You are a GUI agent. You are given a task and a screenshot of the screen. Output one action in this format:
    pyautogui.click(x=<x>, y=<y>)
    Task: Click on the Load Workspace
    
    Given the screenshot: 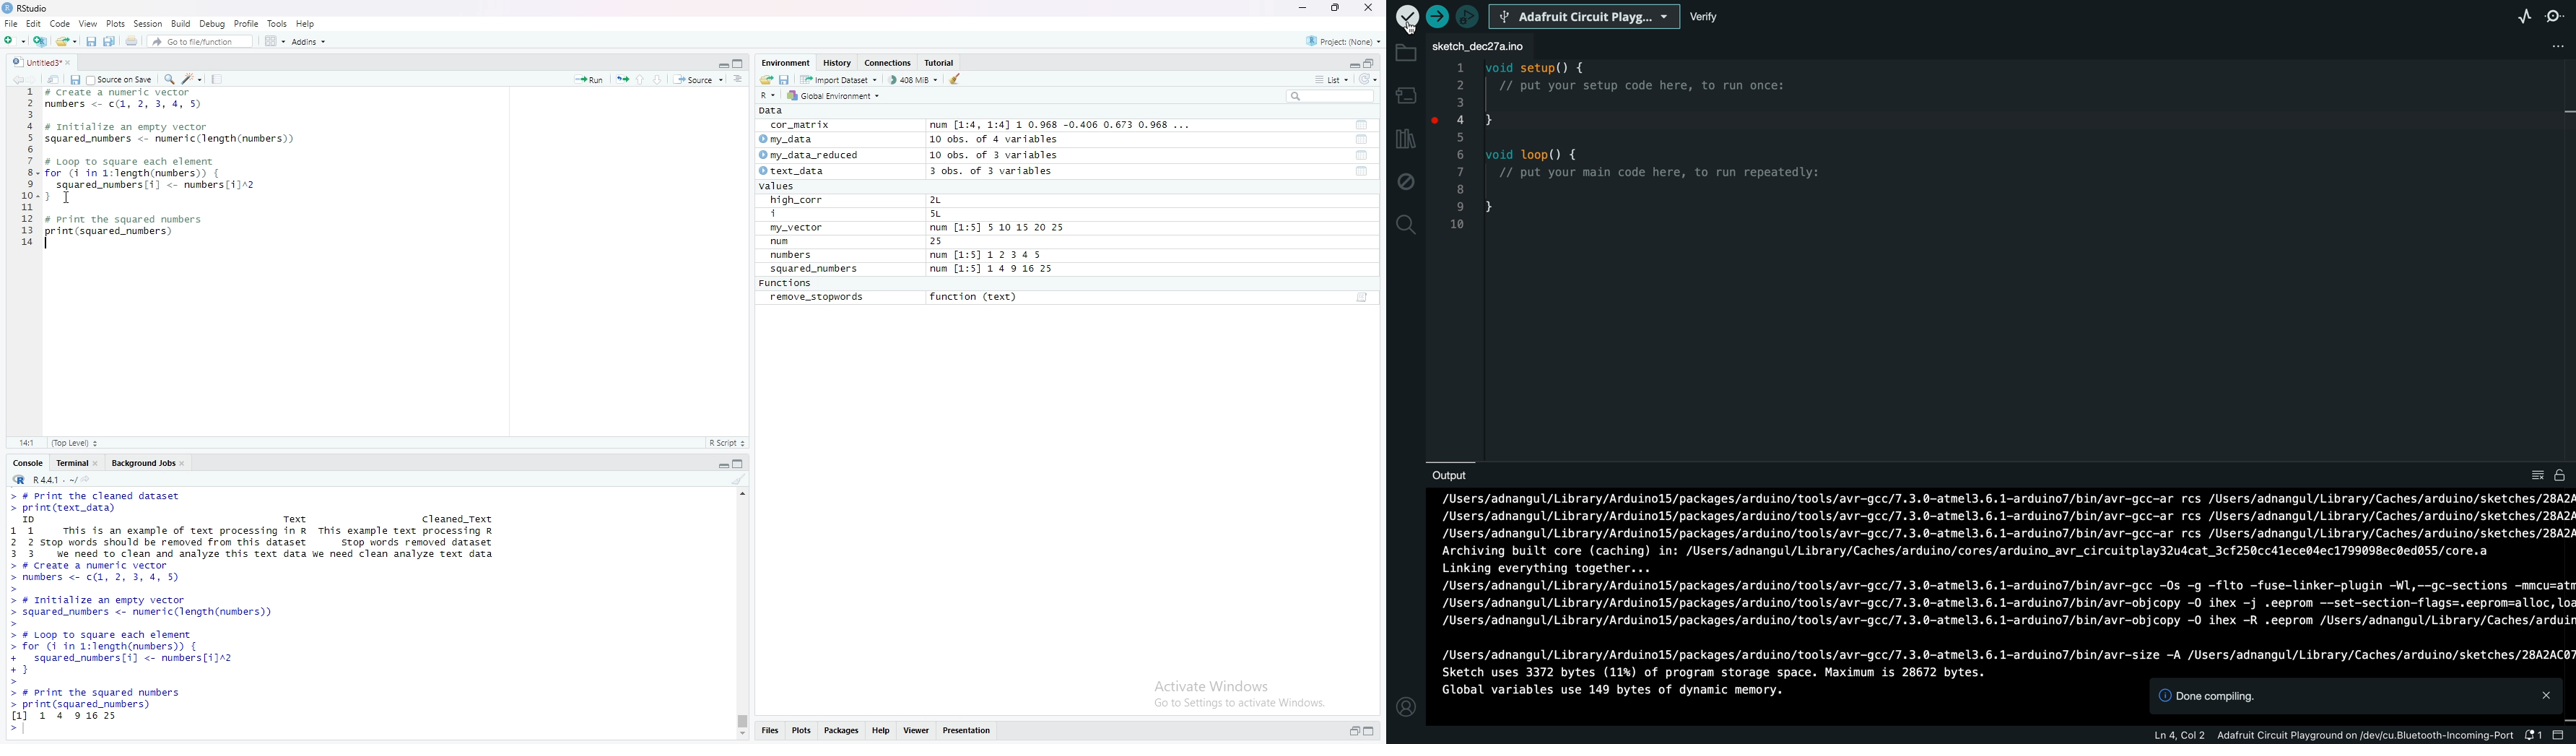 What is the action you would take?
    pyautogui.click(x=766, y=78)
    